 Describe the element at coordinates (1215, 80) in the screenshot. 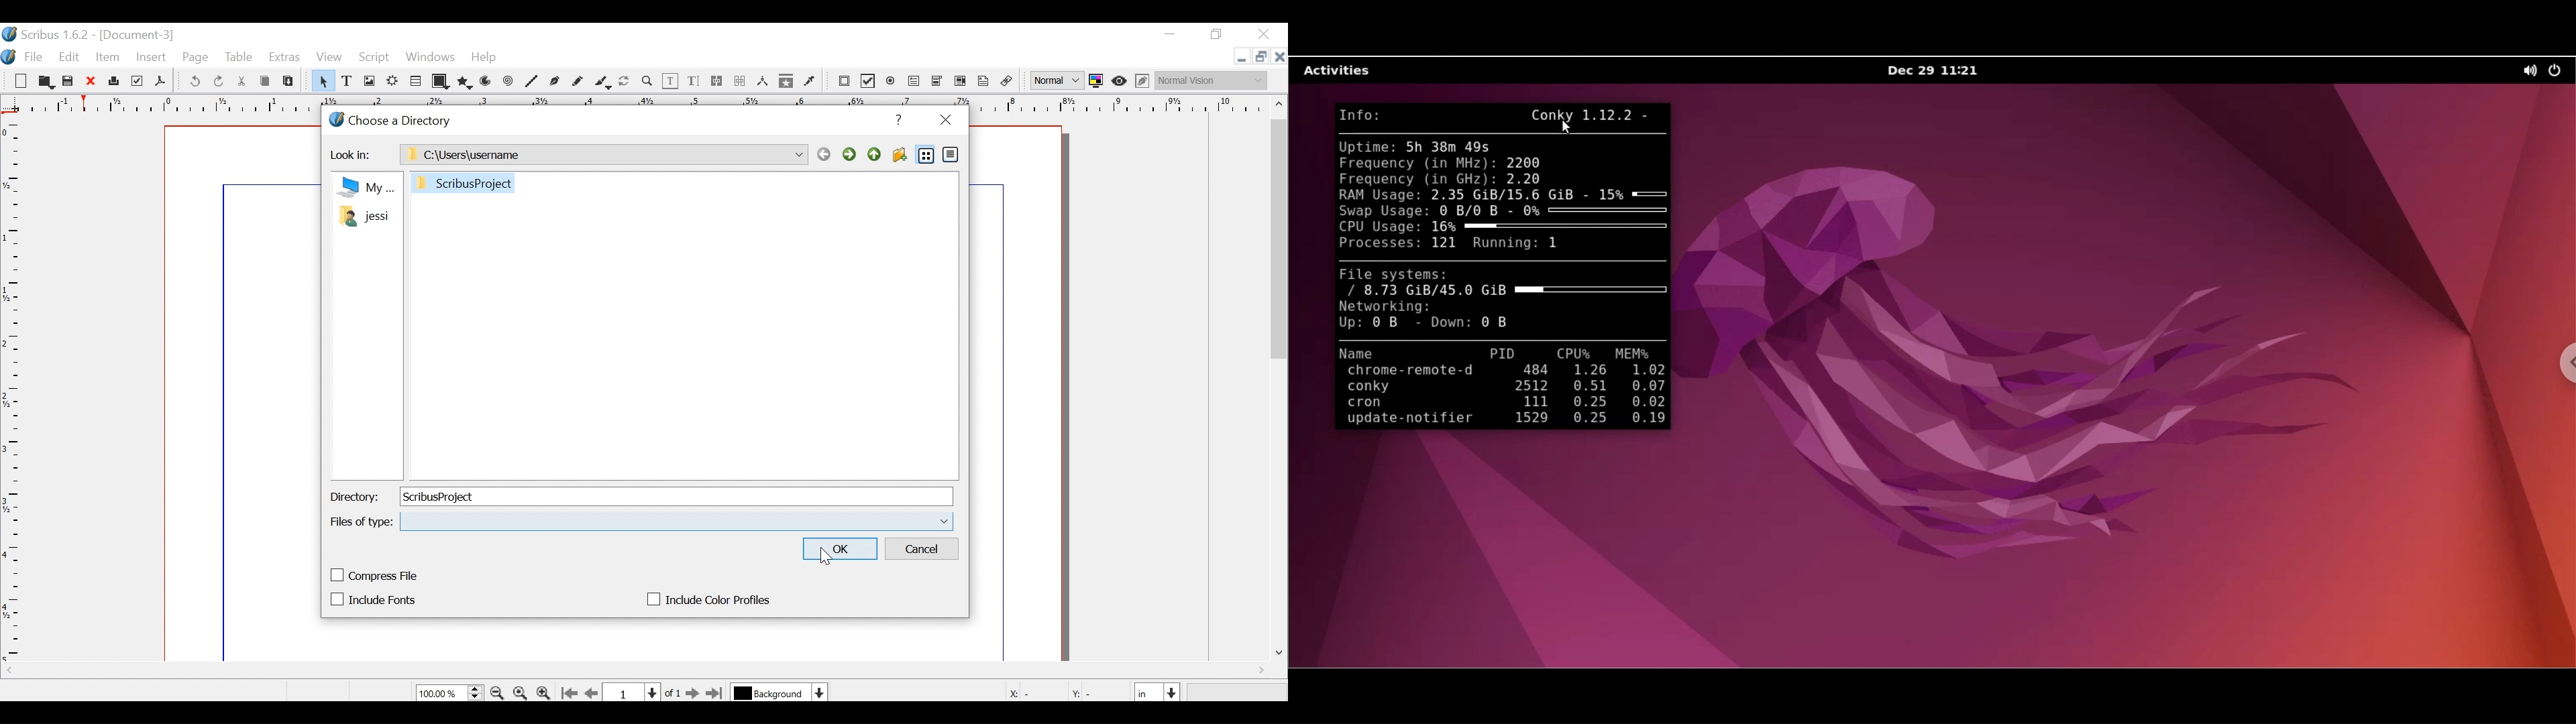

I see `Select the visual appearnce` at that location.